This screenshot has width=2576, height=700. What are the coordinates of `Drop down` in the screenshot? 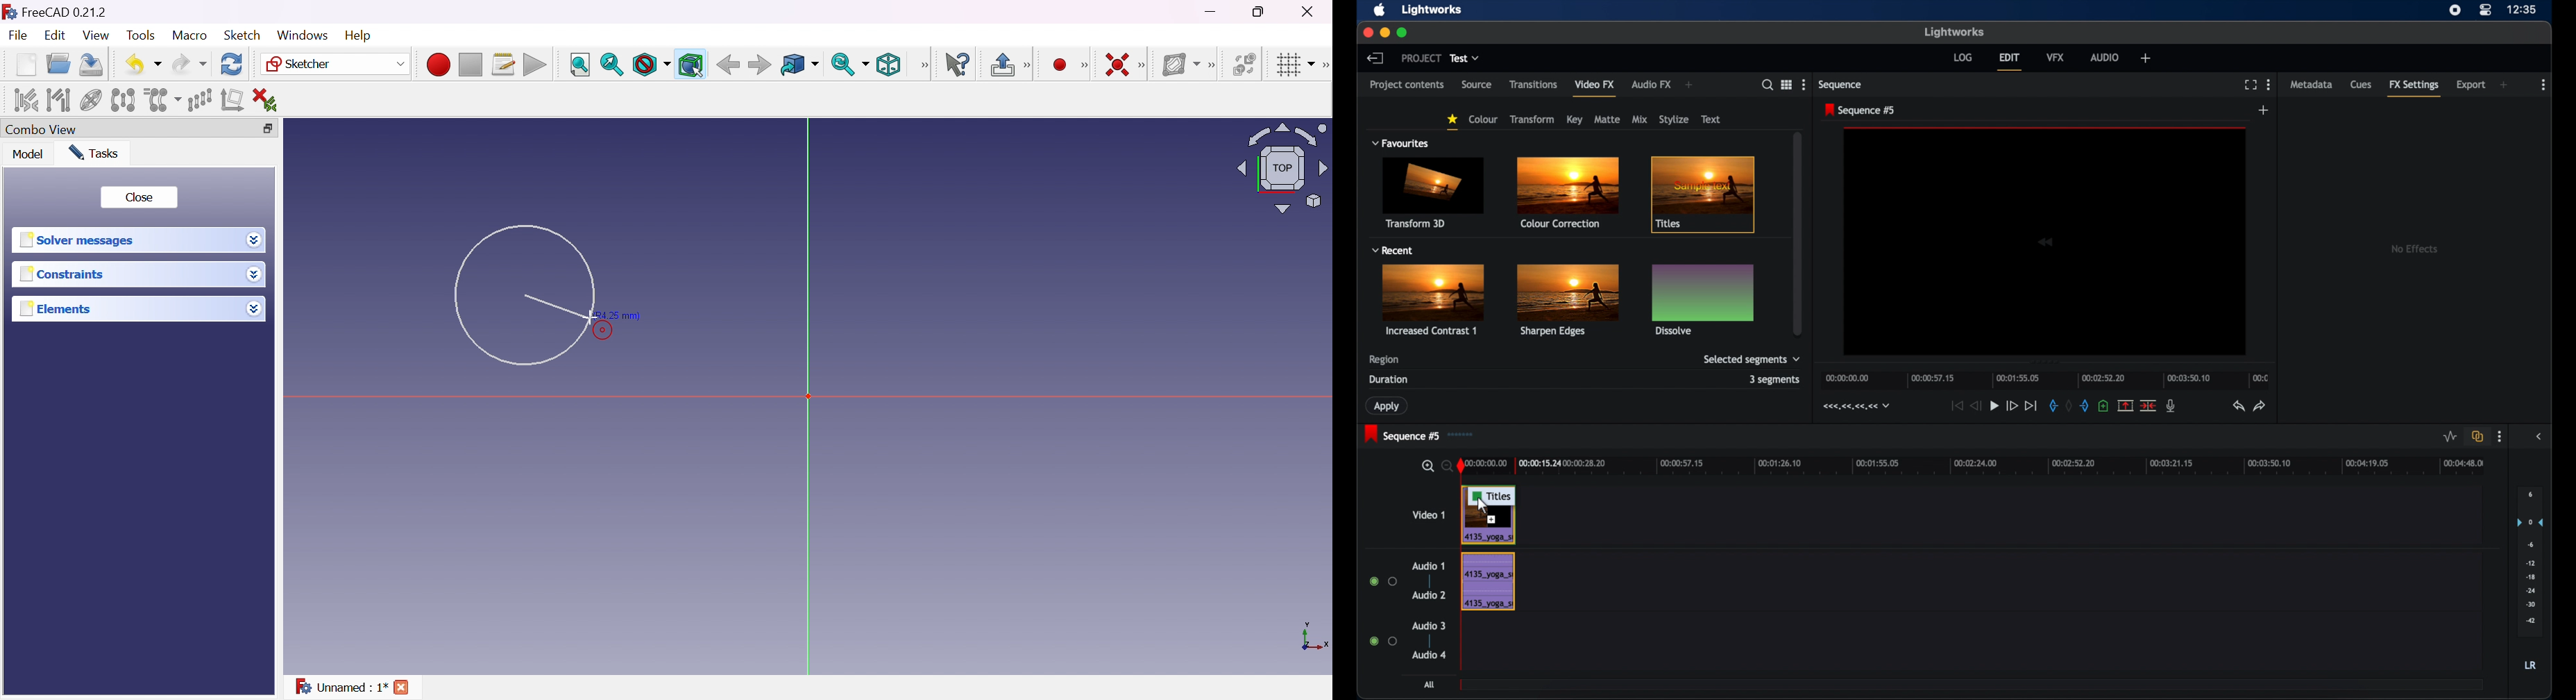 It's located at (256, 274).